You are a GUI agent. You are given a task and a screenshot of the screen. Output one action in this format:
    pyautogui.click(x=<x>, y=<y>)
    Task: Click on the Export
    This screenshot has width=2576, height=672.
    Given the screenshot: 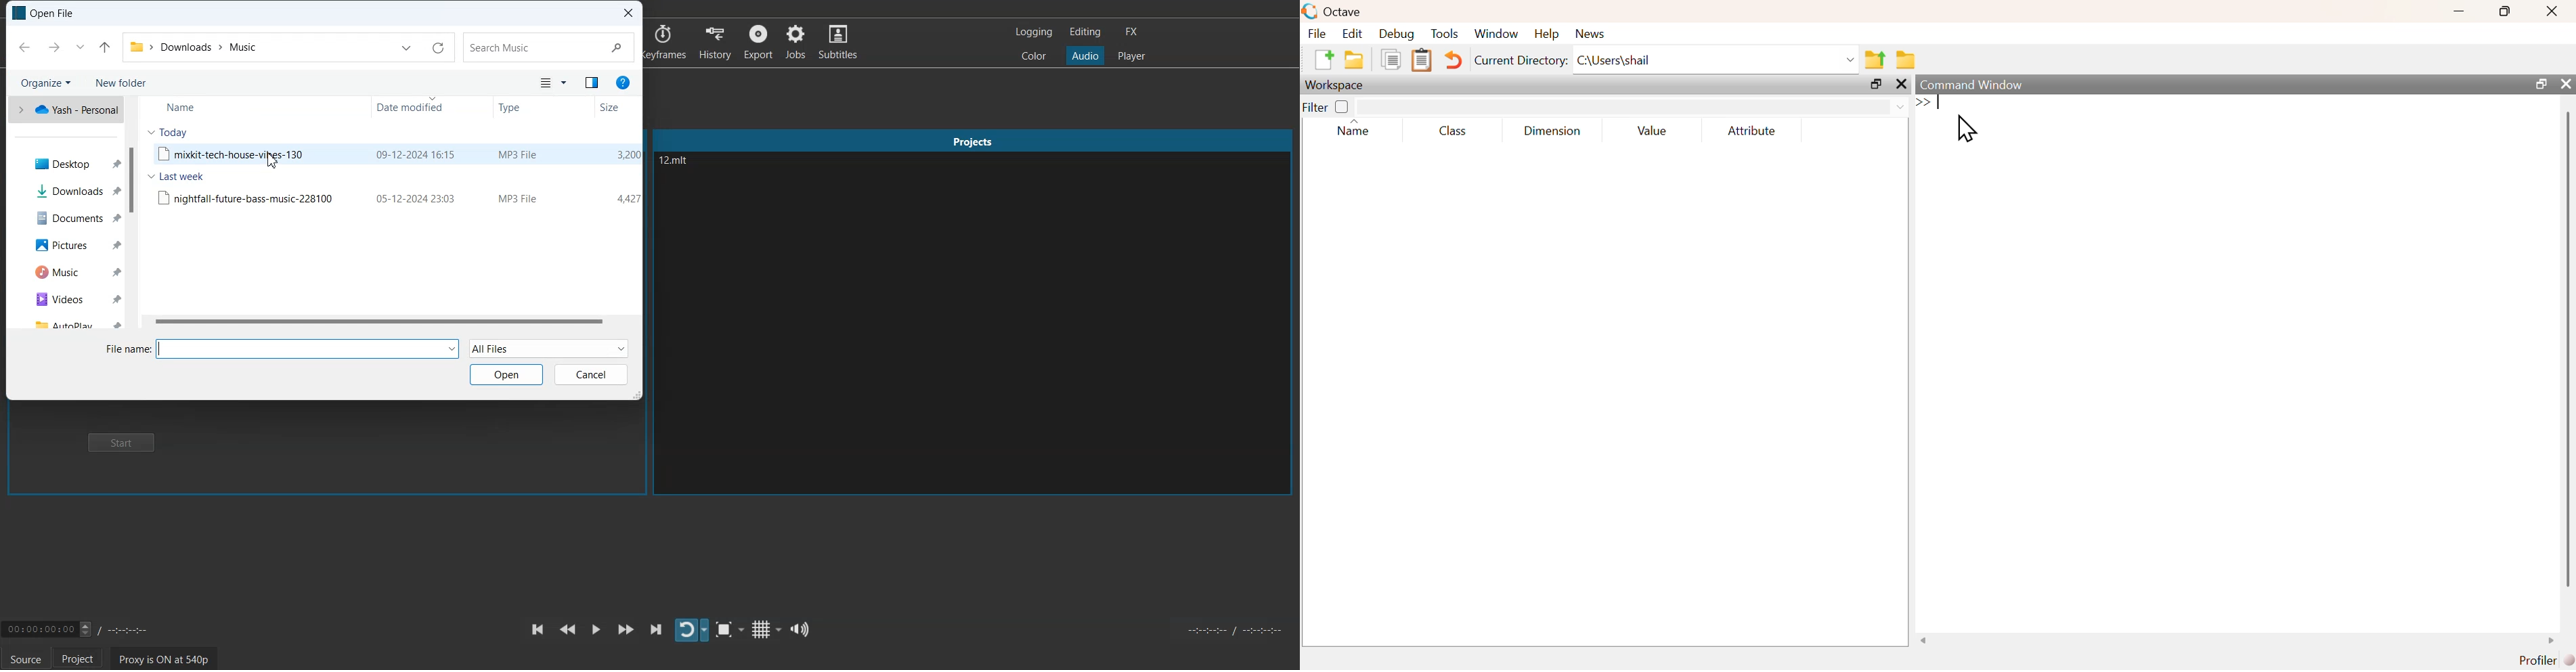 What is the action you would take?
    pyautogui.click(x=760, y=41)
    